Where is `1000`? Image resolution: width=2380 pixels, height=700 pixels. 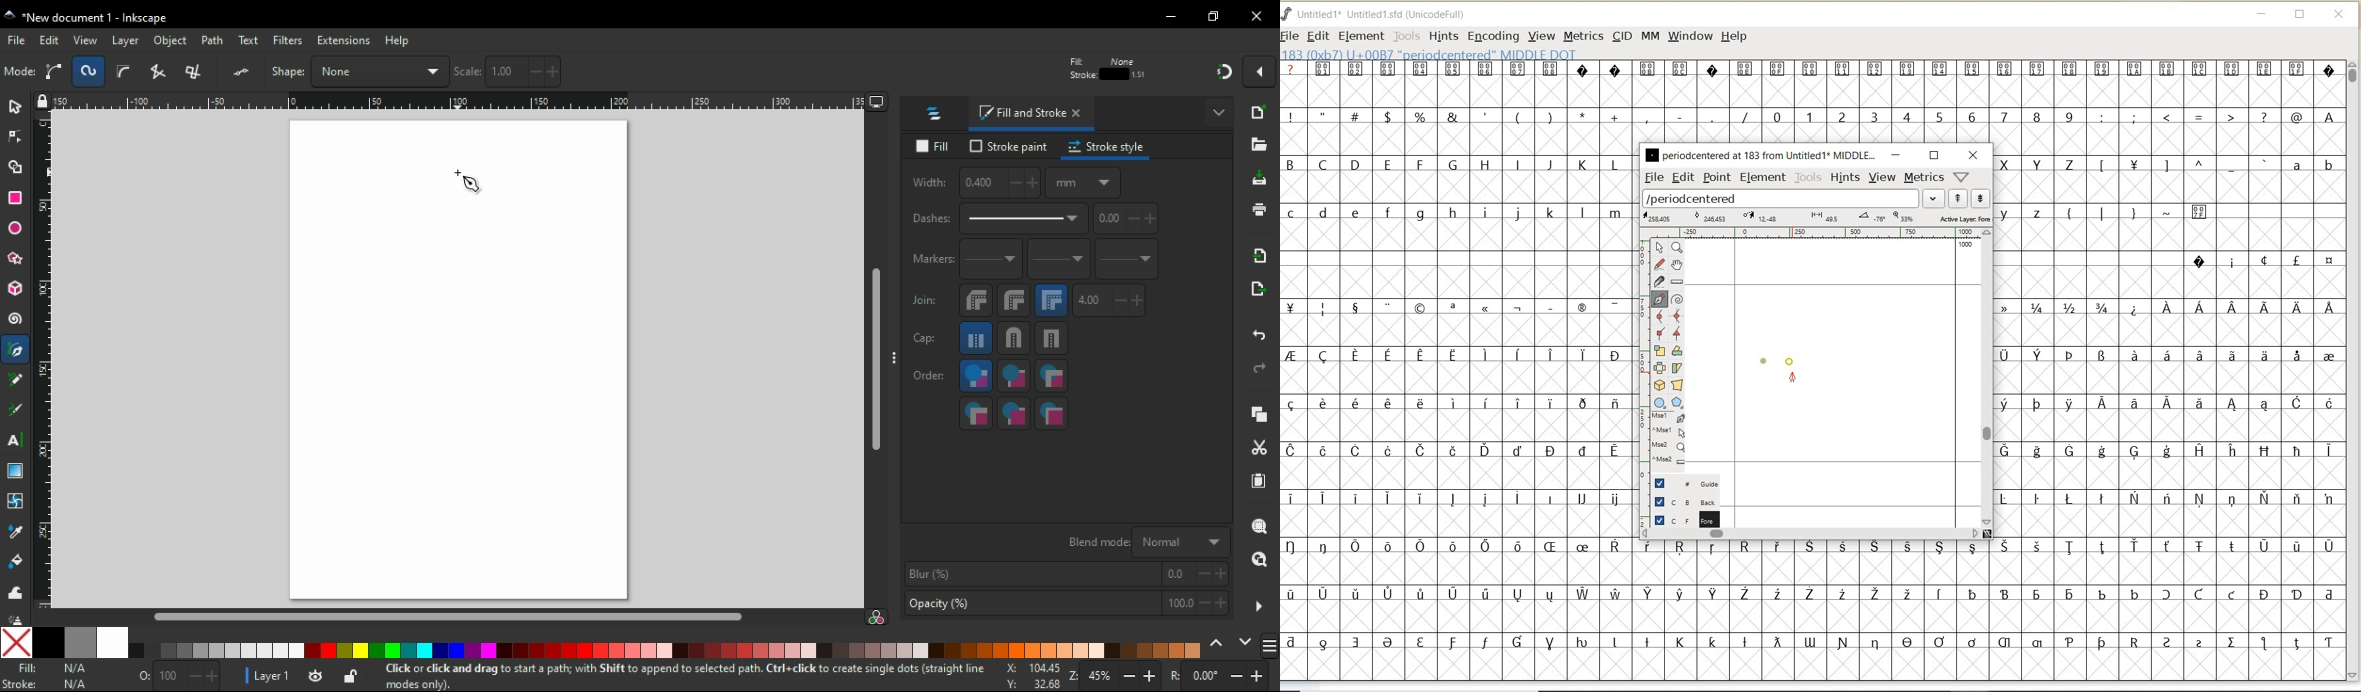 1000 is located at coordinates (1966, 246).